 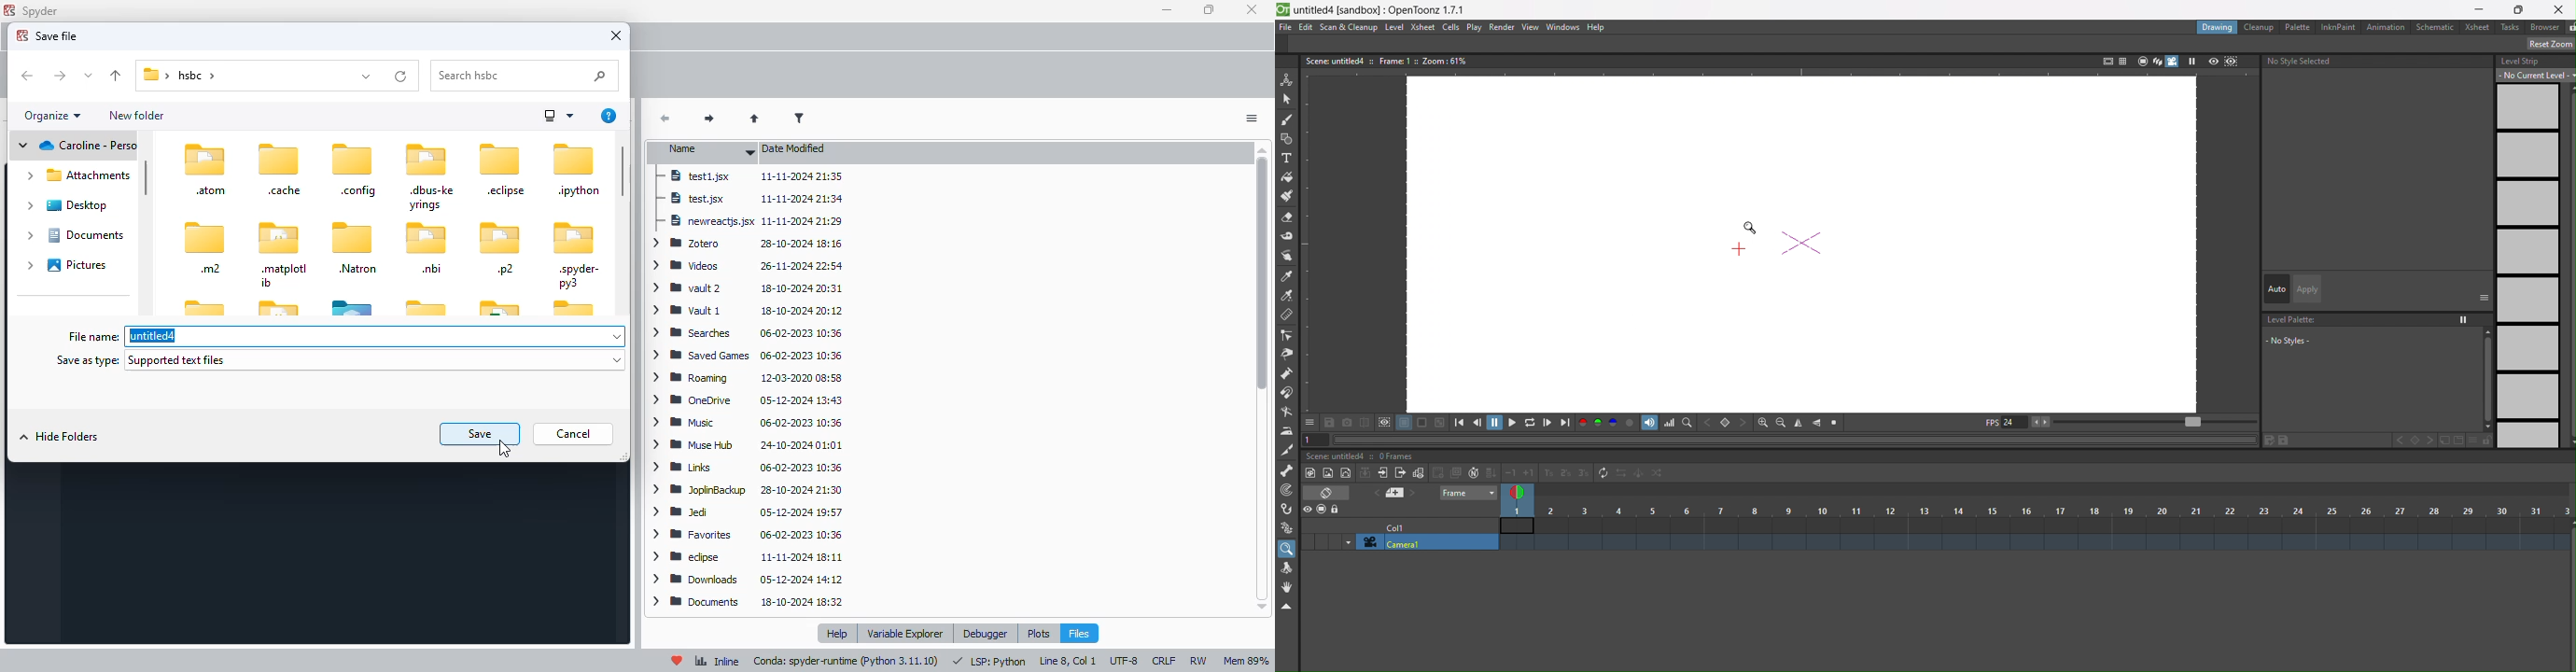 What do you see at coordinates (686, 512) in the screenshot?
I see `Jedi` at bounding box center [686, 512].